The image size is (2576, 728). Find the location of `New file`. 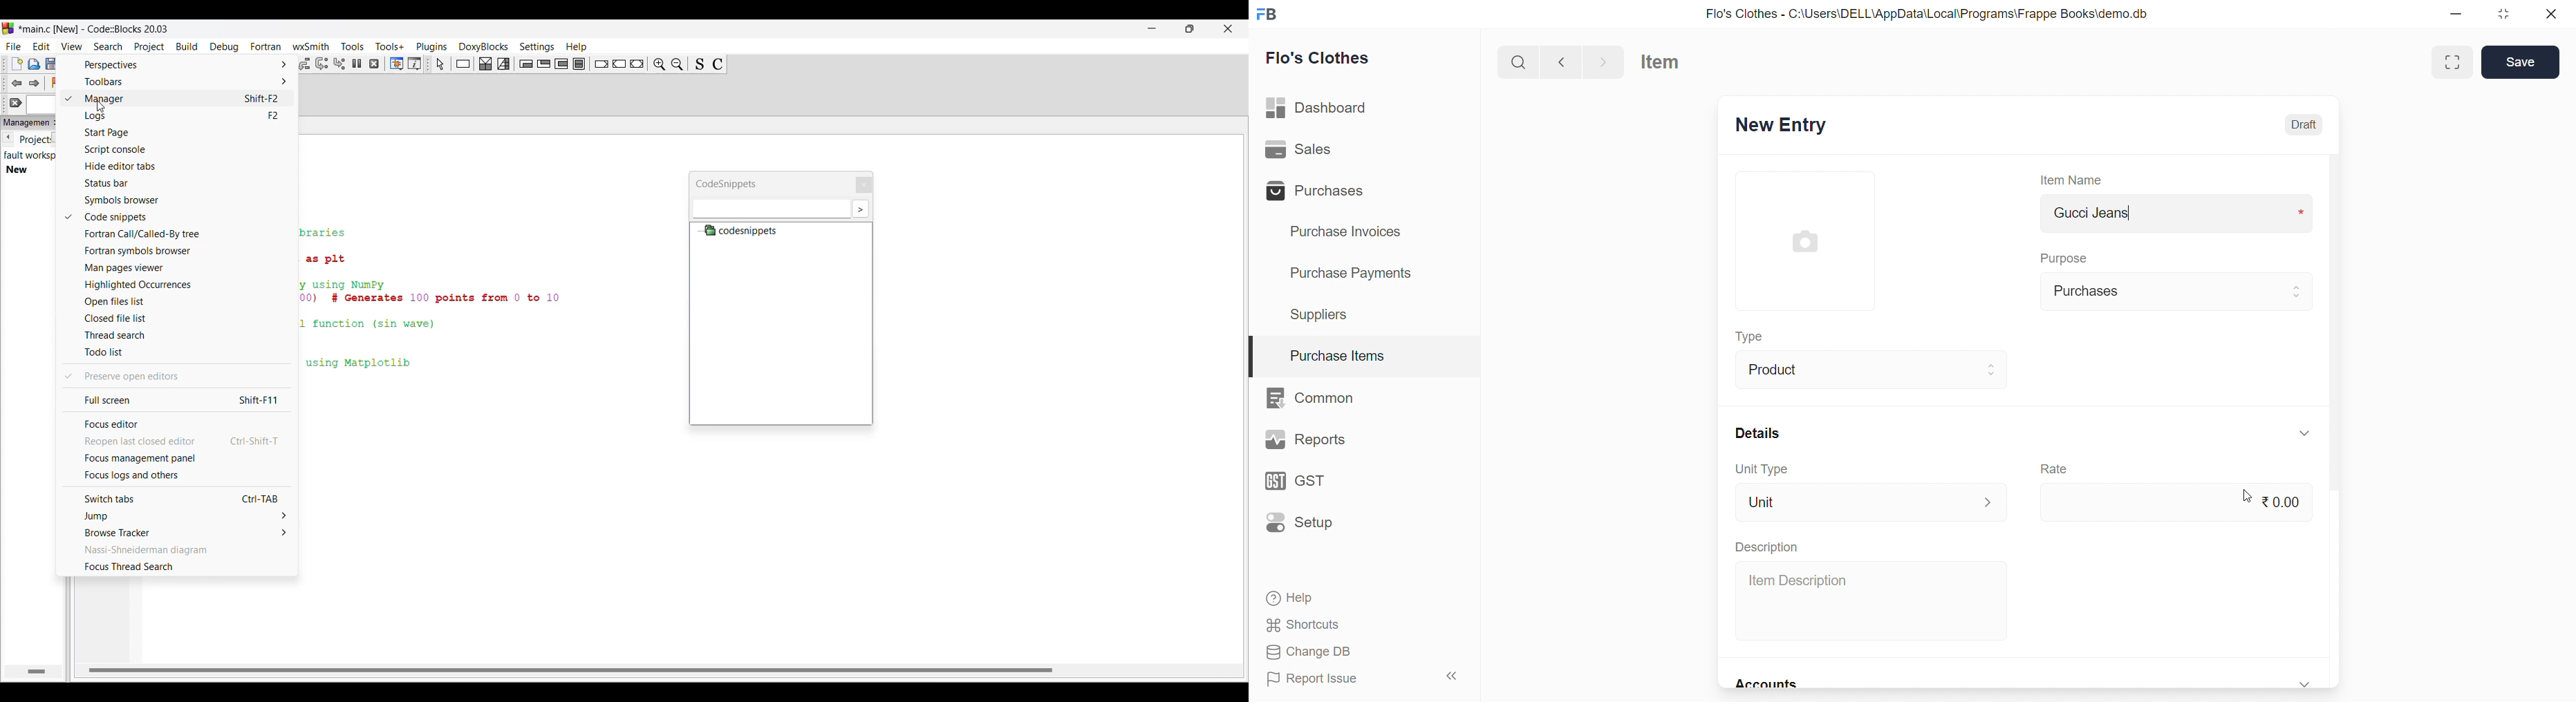

New file is located at coordinates (17, 64).